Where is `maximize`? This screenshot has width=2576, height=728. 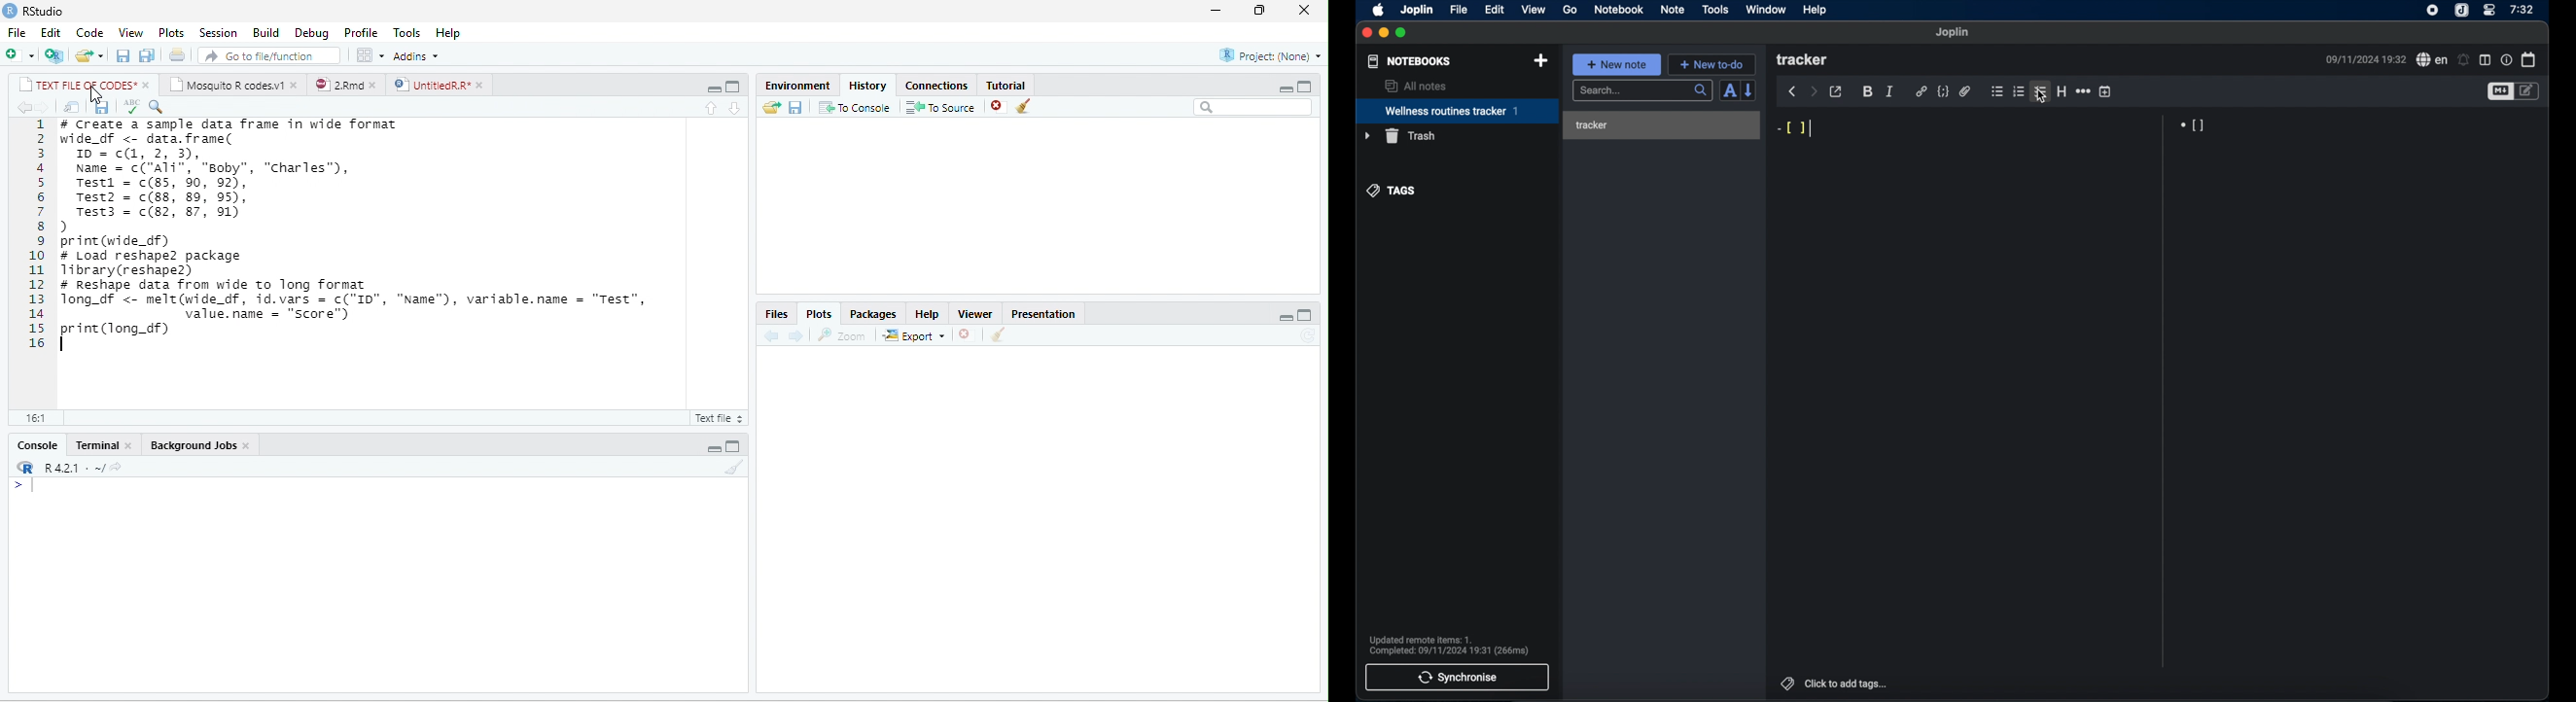
maximize is located at coordinates (731, 88).